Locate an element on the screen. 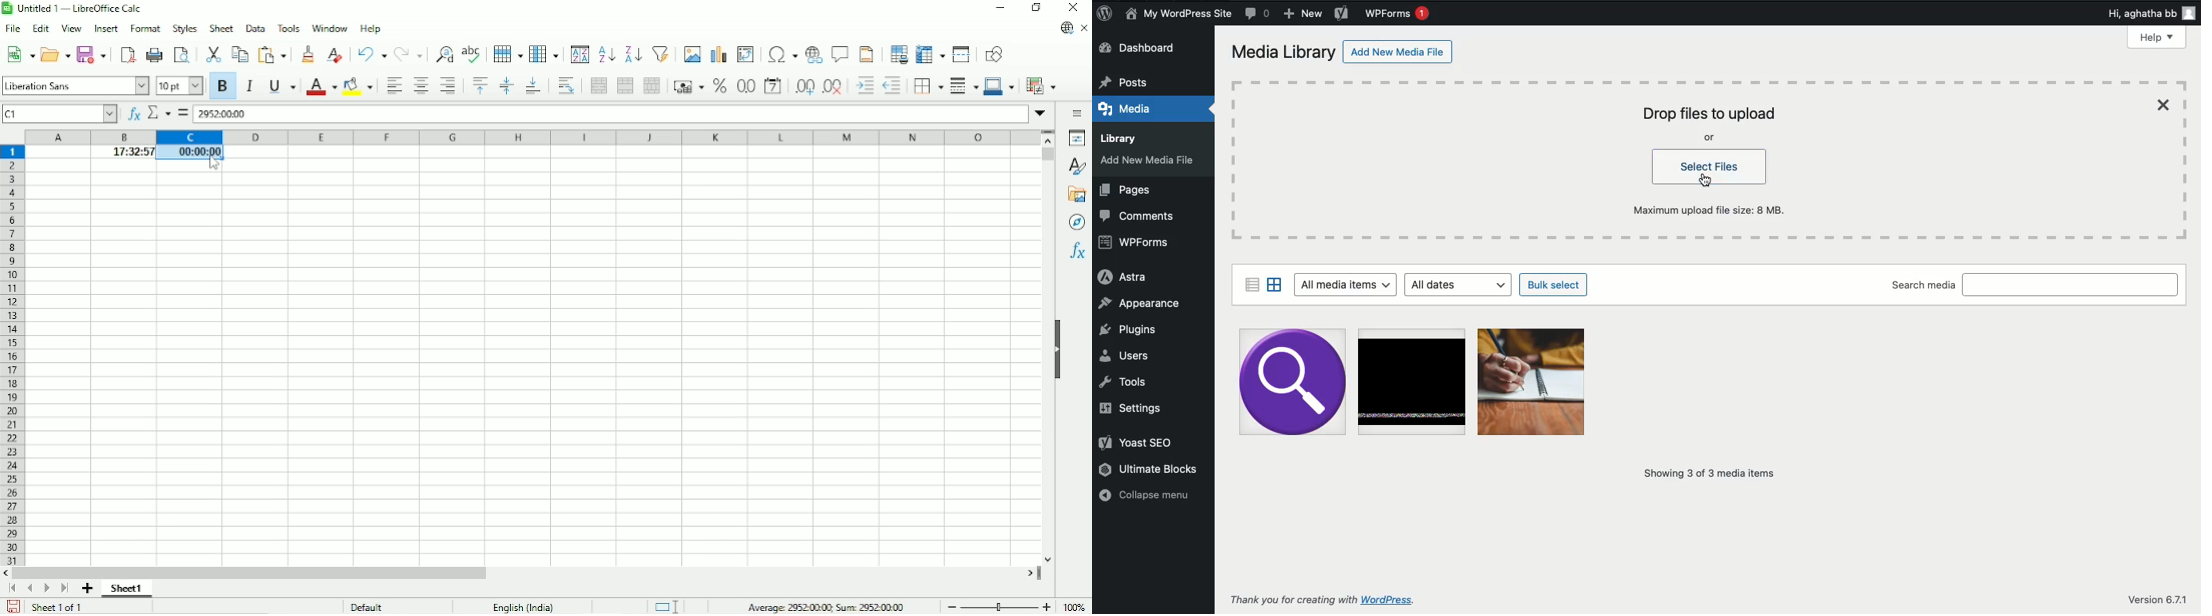 The image size is (2212, 616). Edit is located at coordinates (39, 30).